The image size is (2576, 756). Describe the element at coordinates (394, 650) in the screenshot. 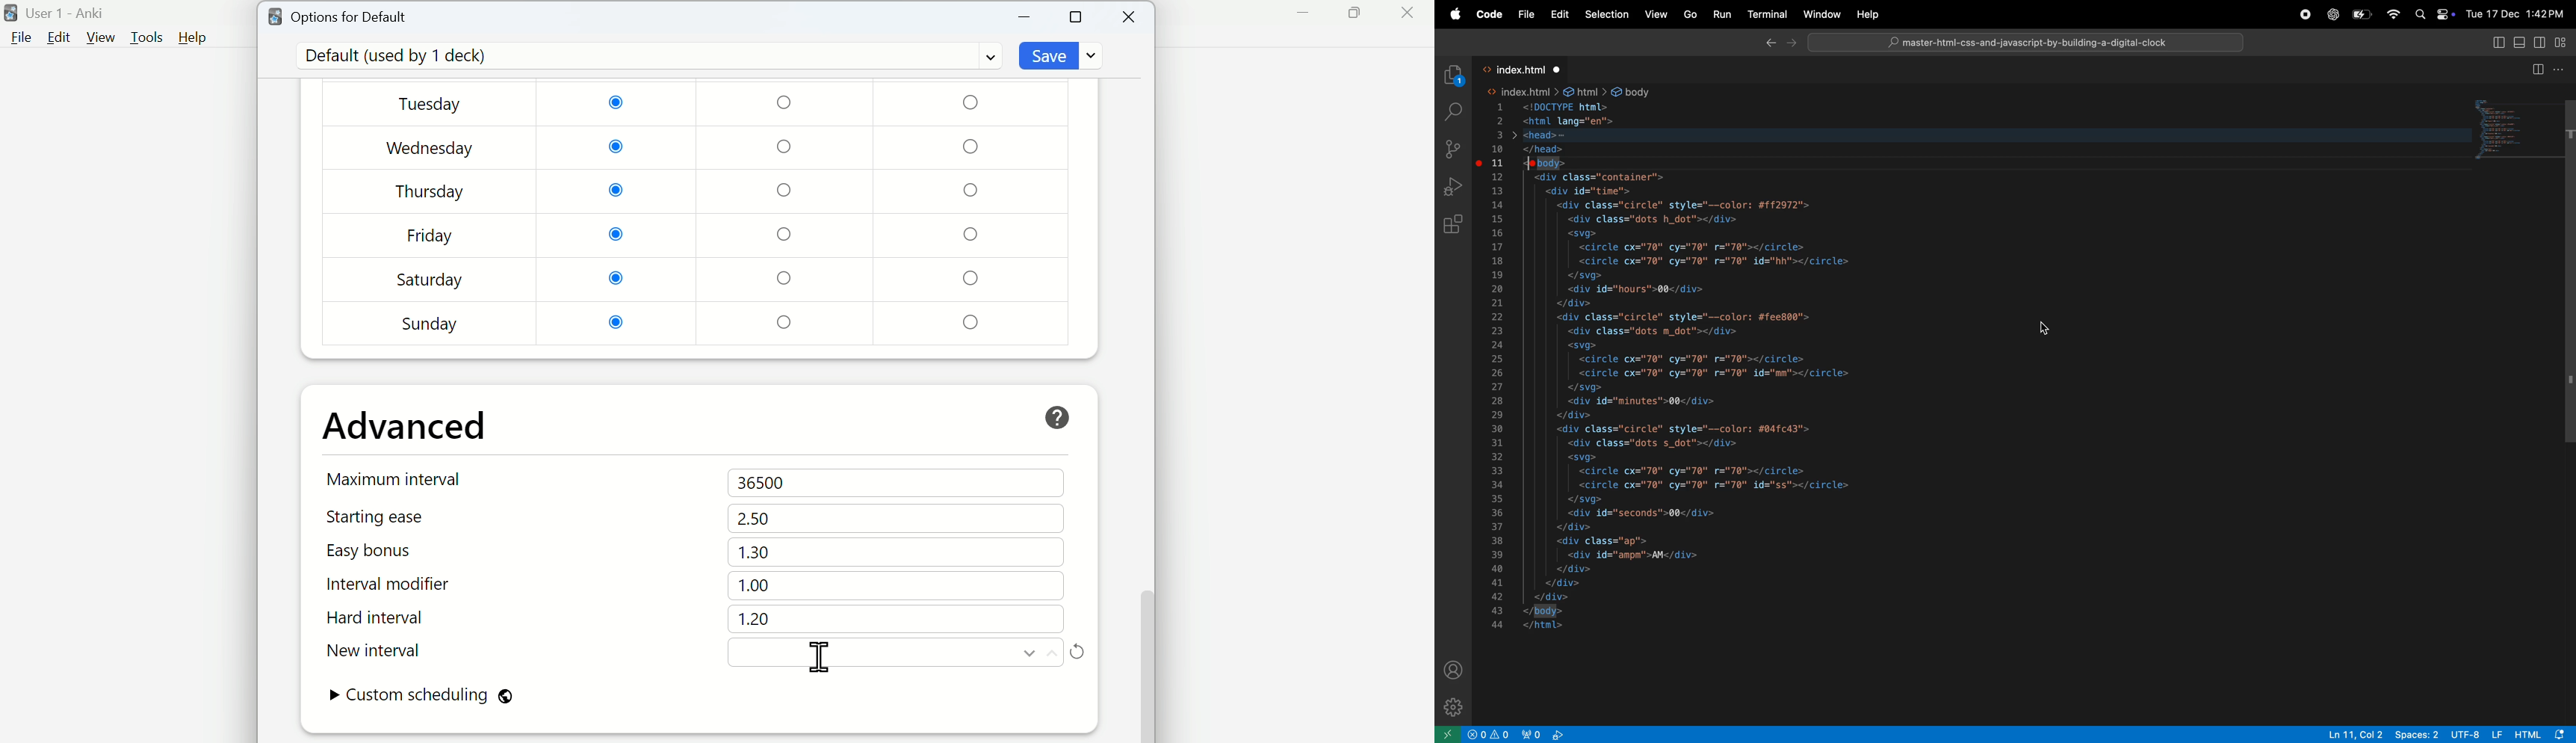

I see `New interval` at that location.